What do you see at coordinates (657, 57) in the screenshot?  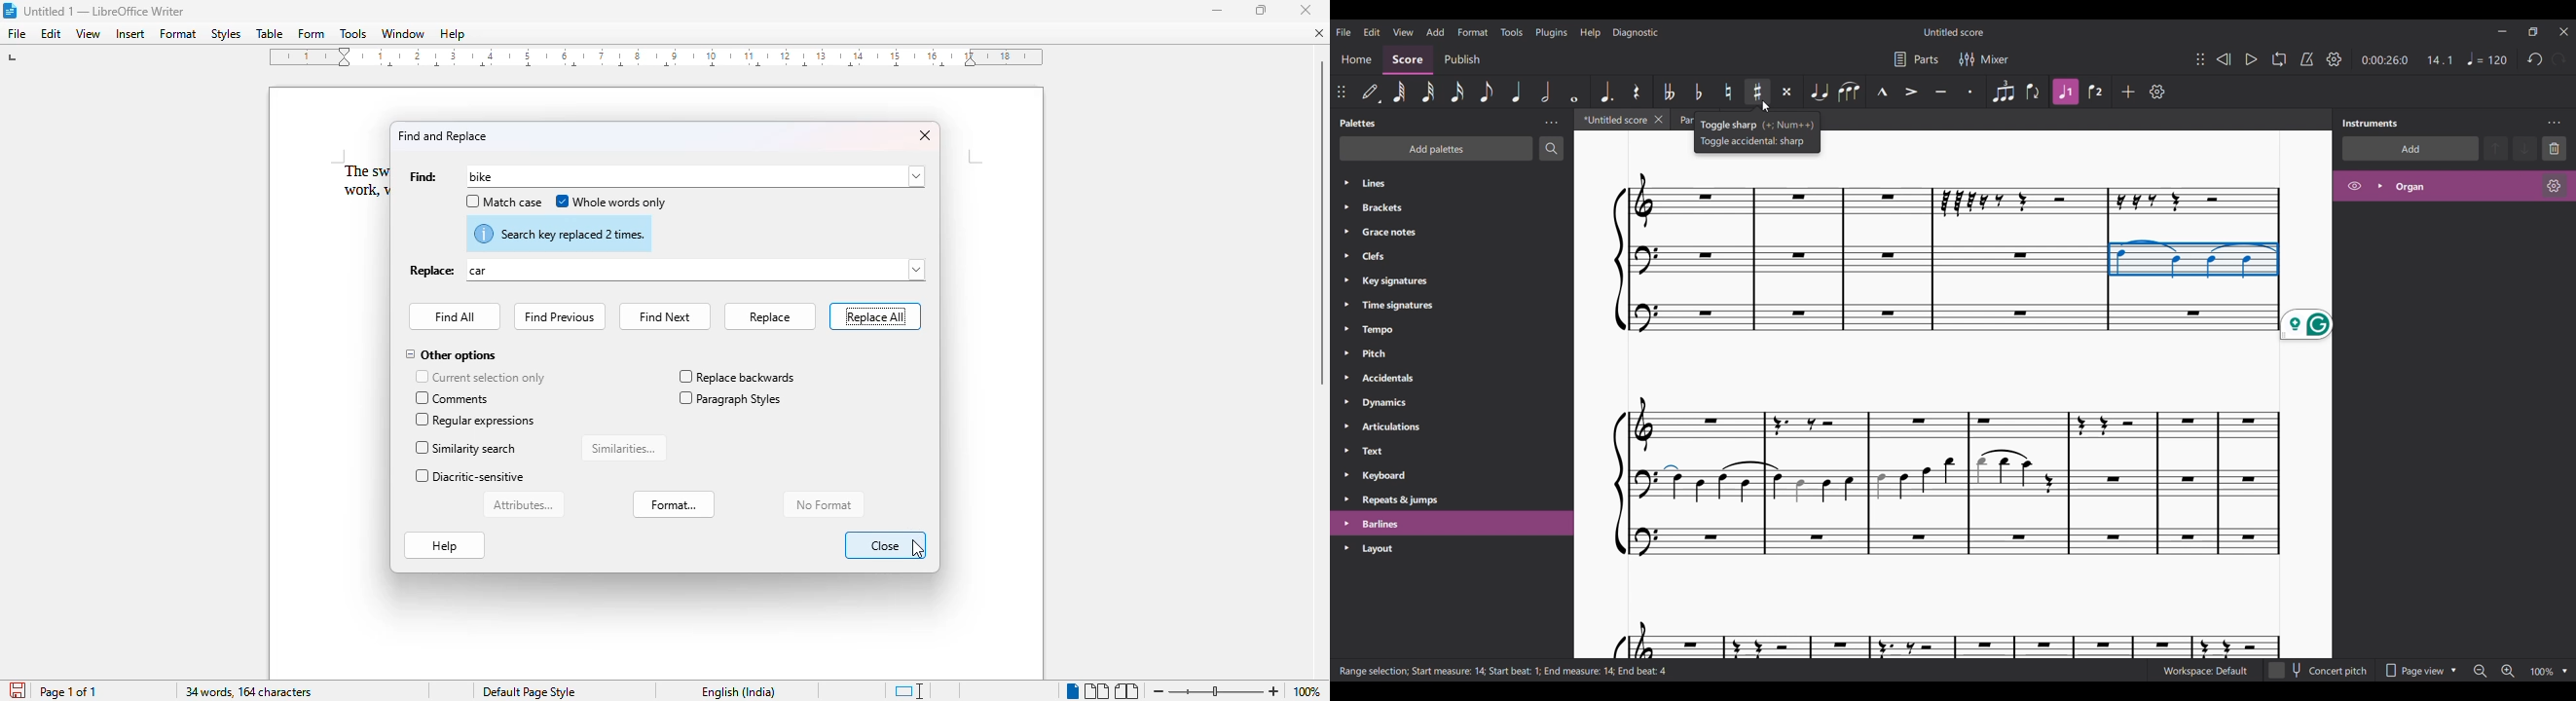 I see `ruler` at bounding box center [657, 57].